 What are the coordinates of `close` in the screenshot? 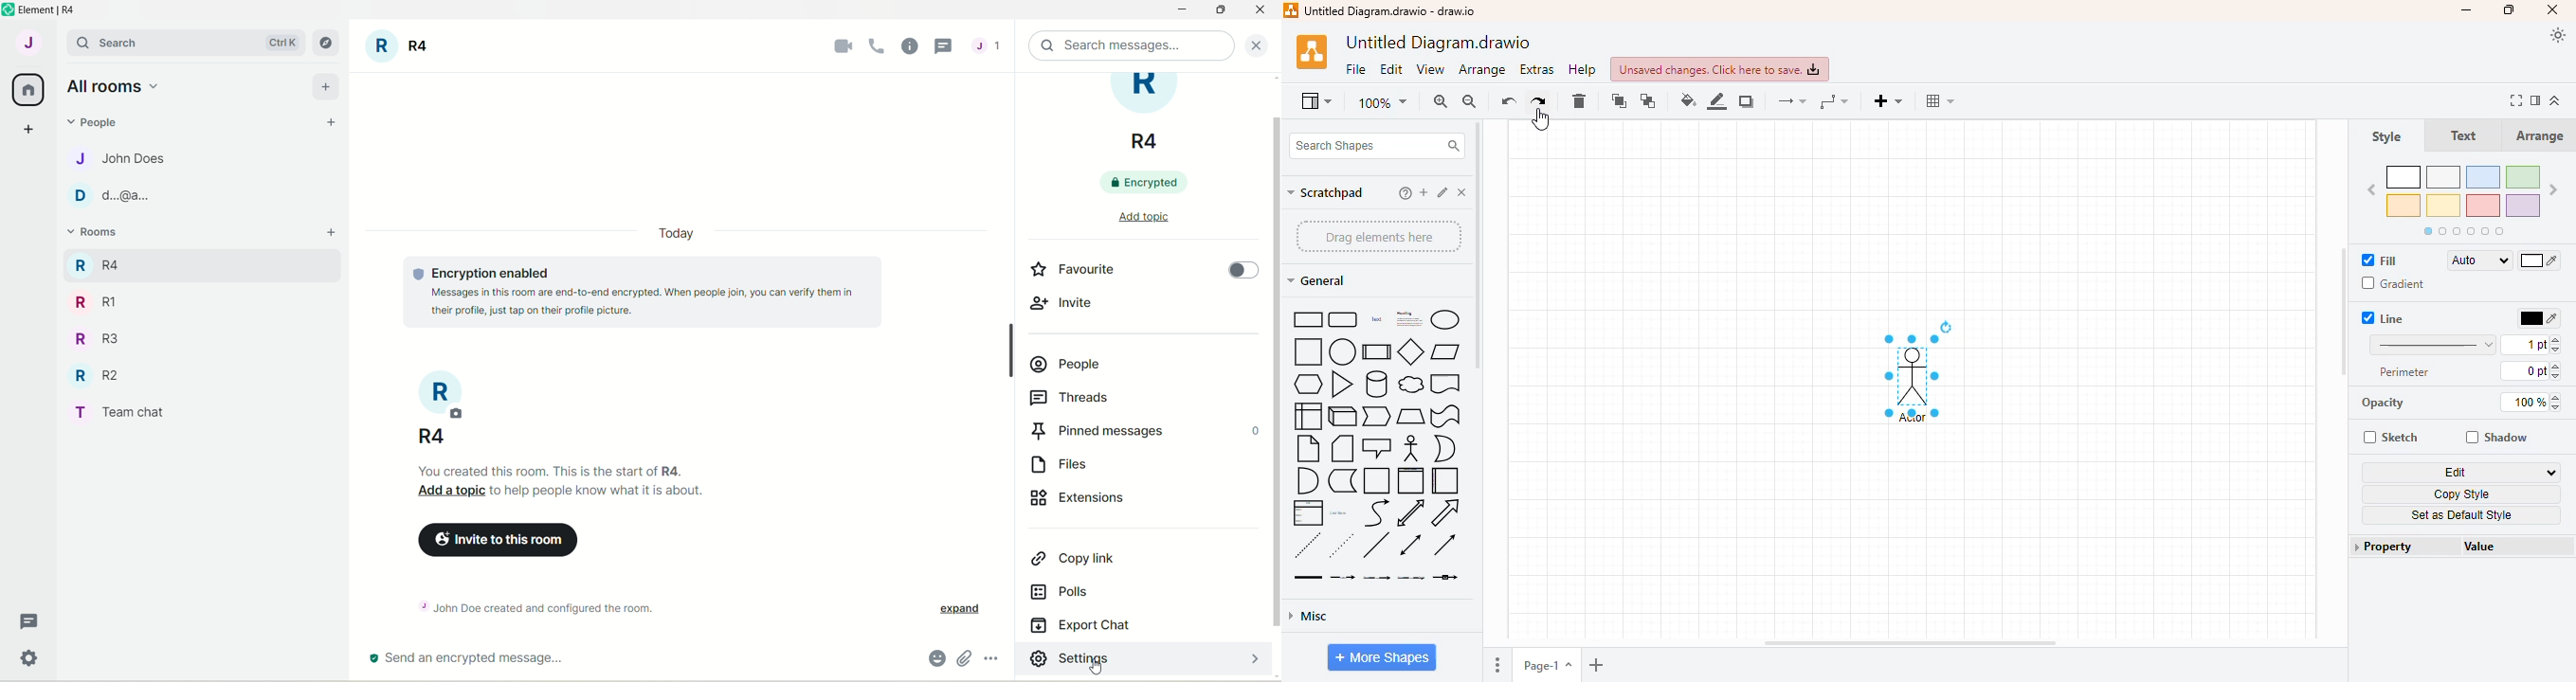 It's located at (2552, 10).